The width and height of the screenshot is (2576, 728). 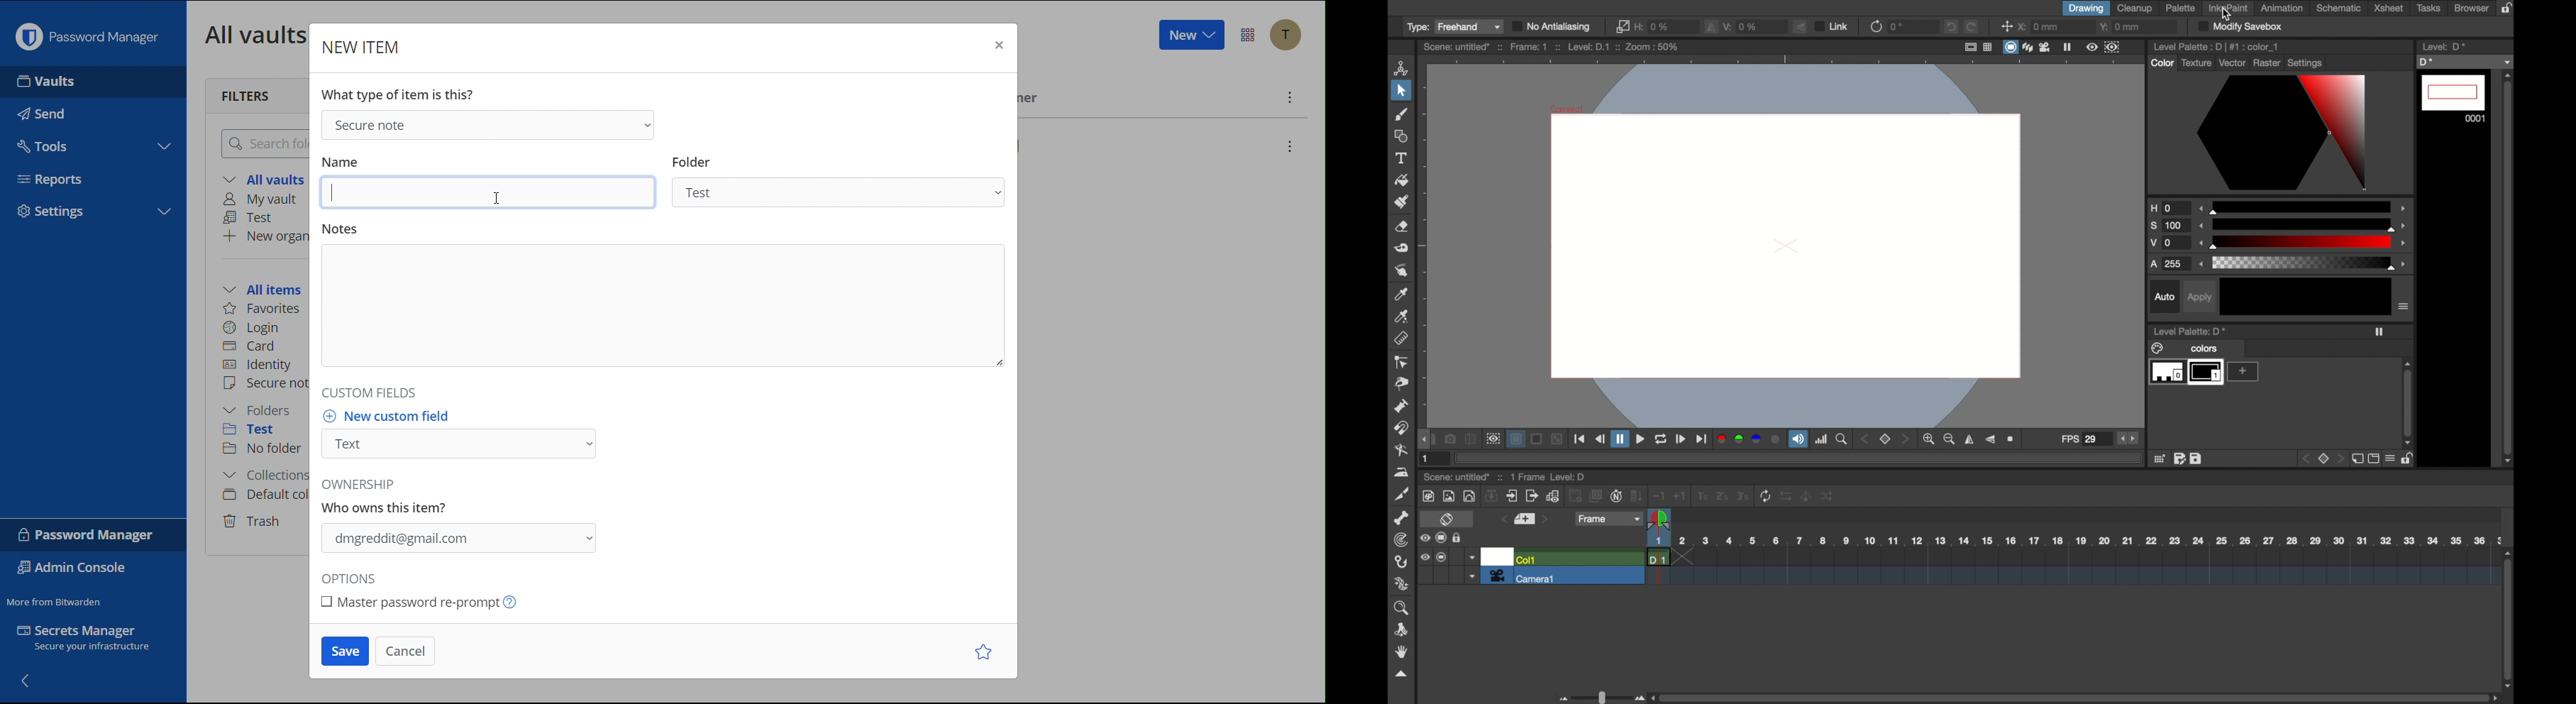 What do you see at coordinates (1806, 496) in the screenshot?
I see `animate` at bounding box center [1806, 496].